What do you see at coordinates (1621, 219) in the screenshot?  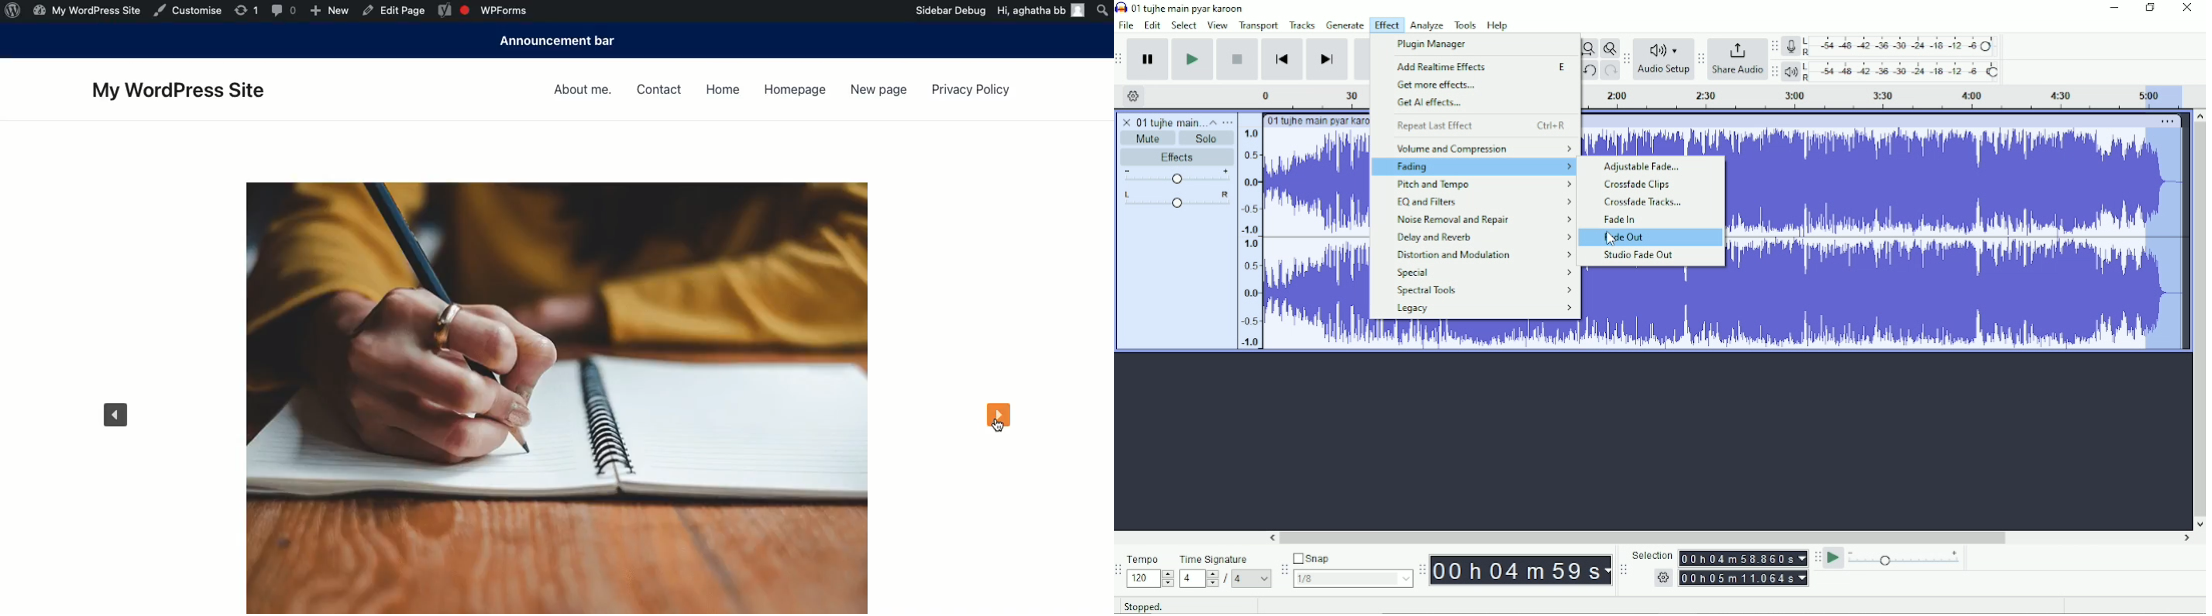 I see `Fade In` at bounding box center [1621, 219].